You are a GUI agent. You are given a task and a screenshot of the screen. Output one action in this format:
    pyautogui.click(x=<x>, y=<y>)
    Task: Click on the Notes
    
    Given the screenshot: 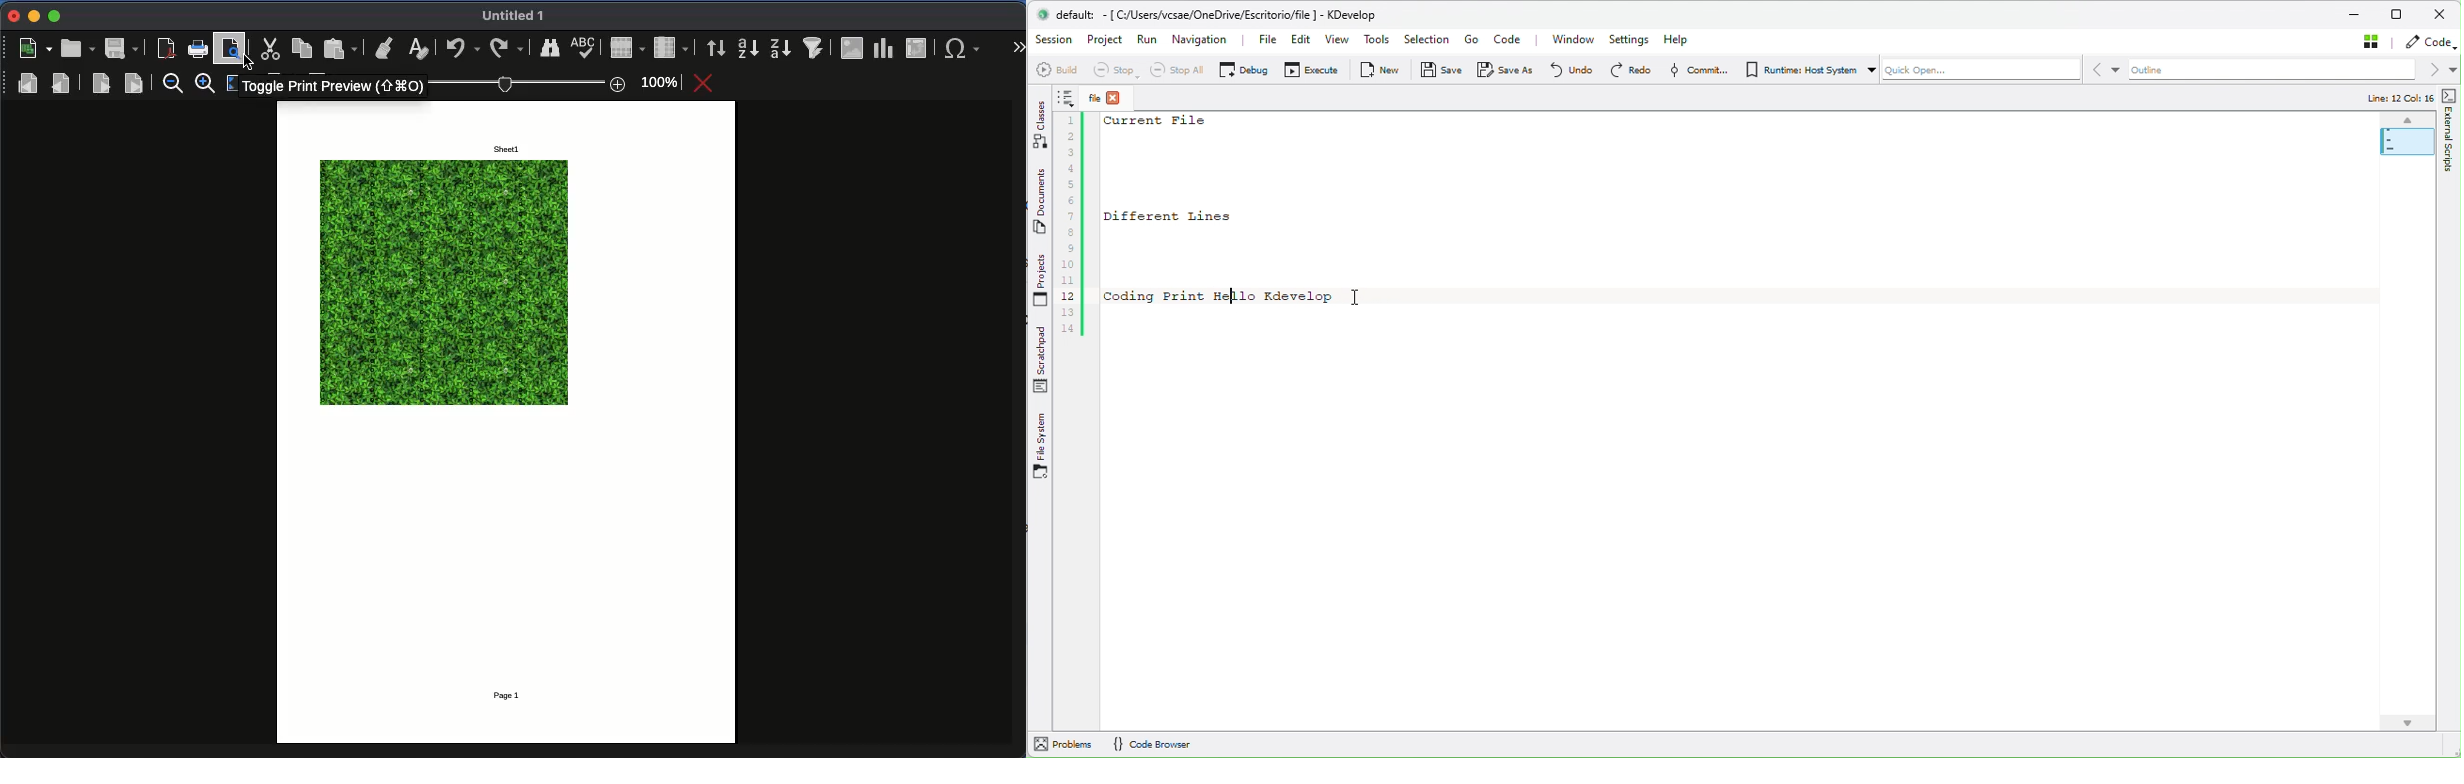 What is the action you would take?
    pyautogui.click(x=1069, y=95)
    